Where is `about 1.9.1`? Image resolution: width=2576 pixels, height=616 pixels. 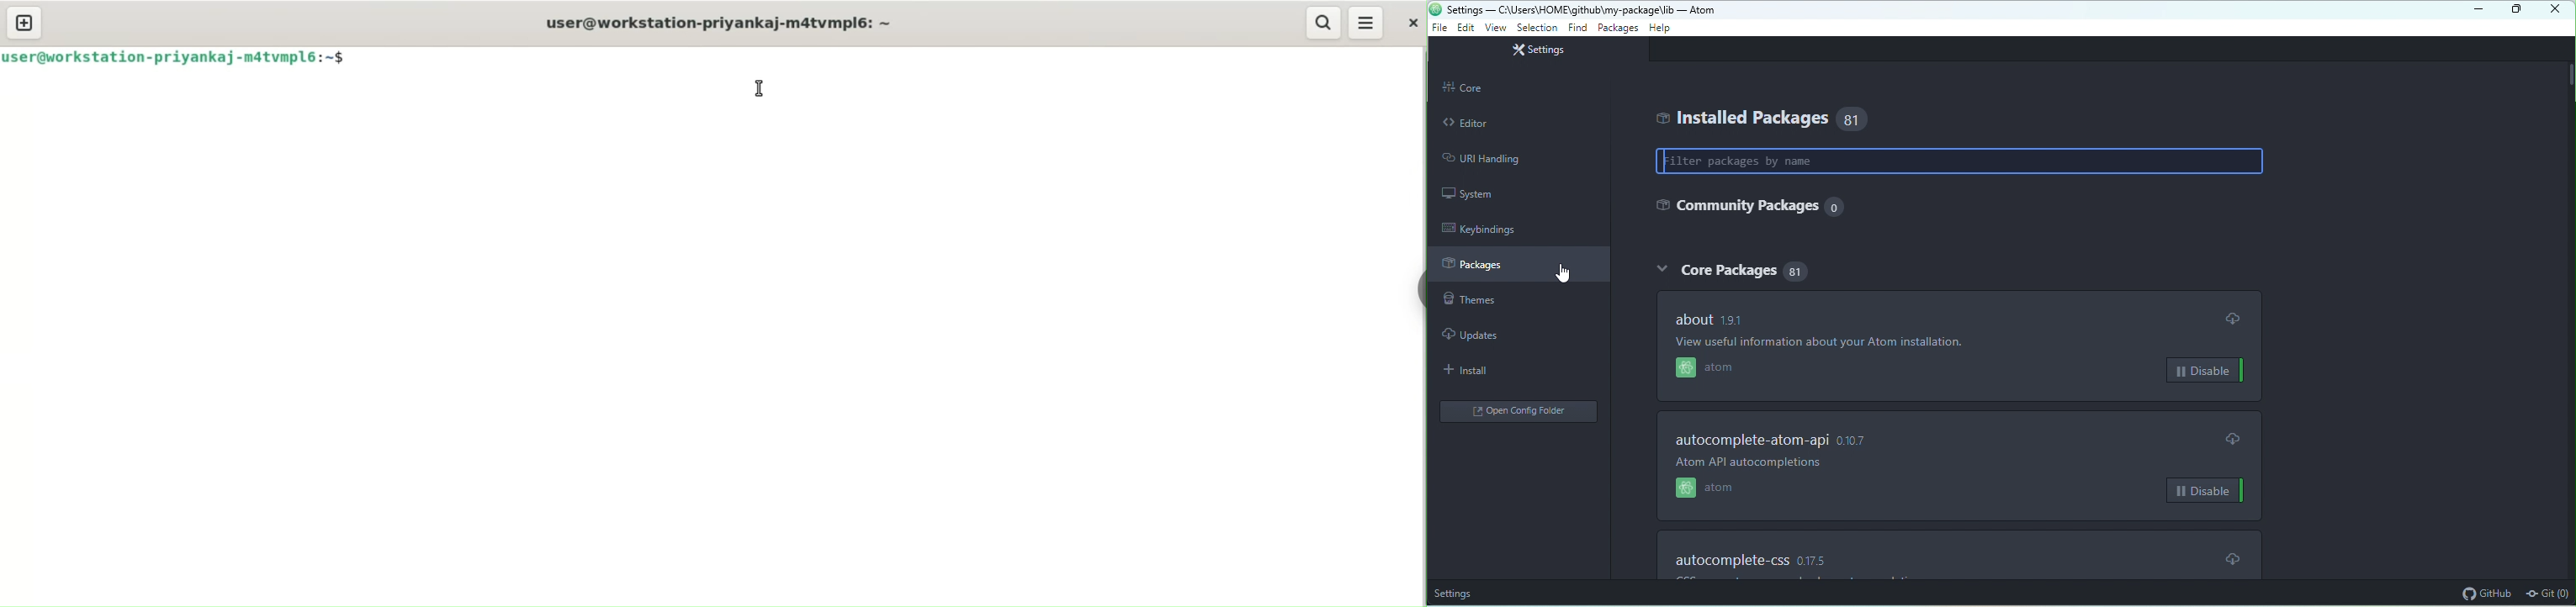 about 1.9.1 is located at coordinates (1716, 319).